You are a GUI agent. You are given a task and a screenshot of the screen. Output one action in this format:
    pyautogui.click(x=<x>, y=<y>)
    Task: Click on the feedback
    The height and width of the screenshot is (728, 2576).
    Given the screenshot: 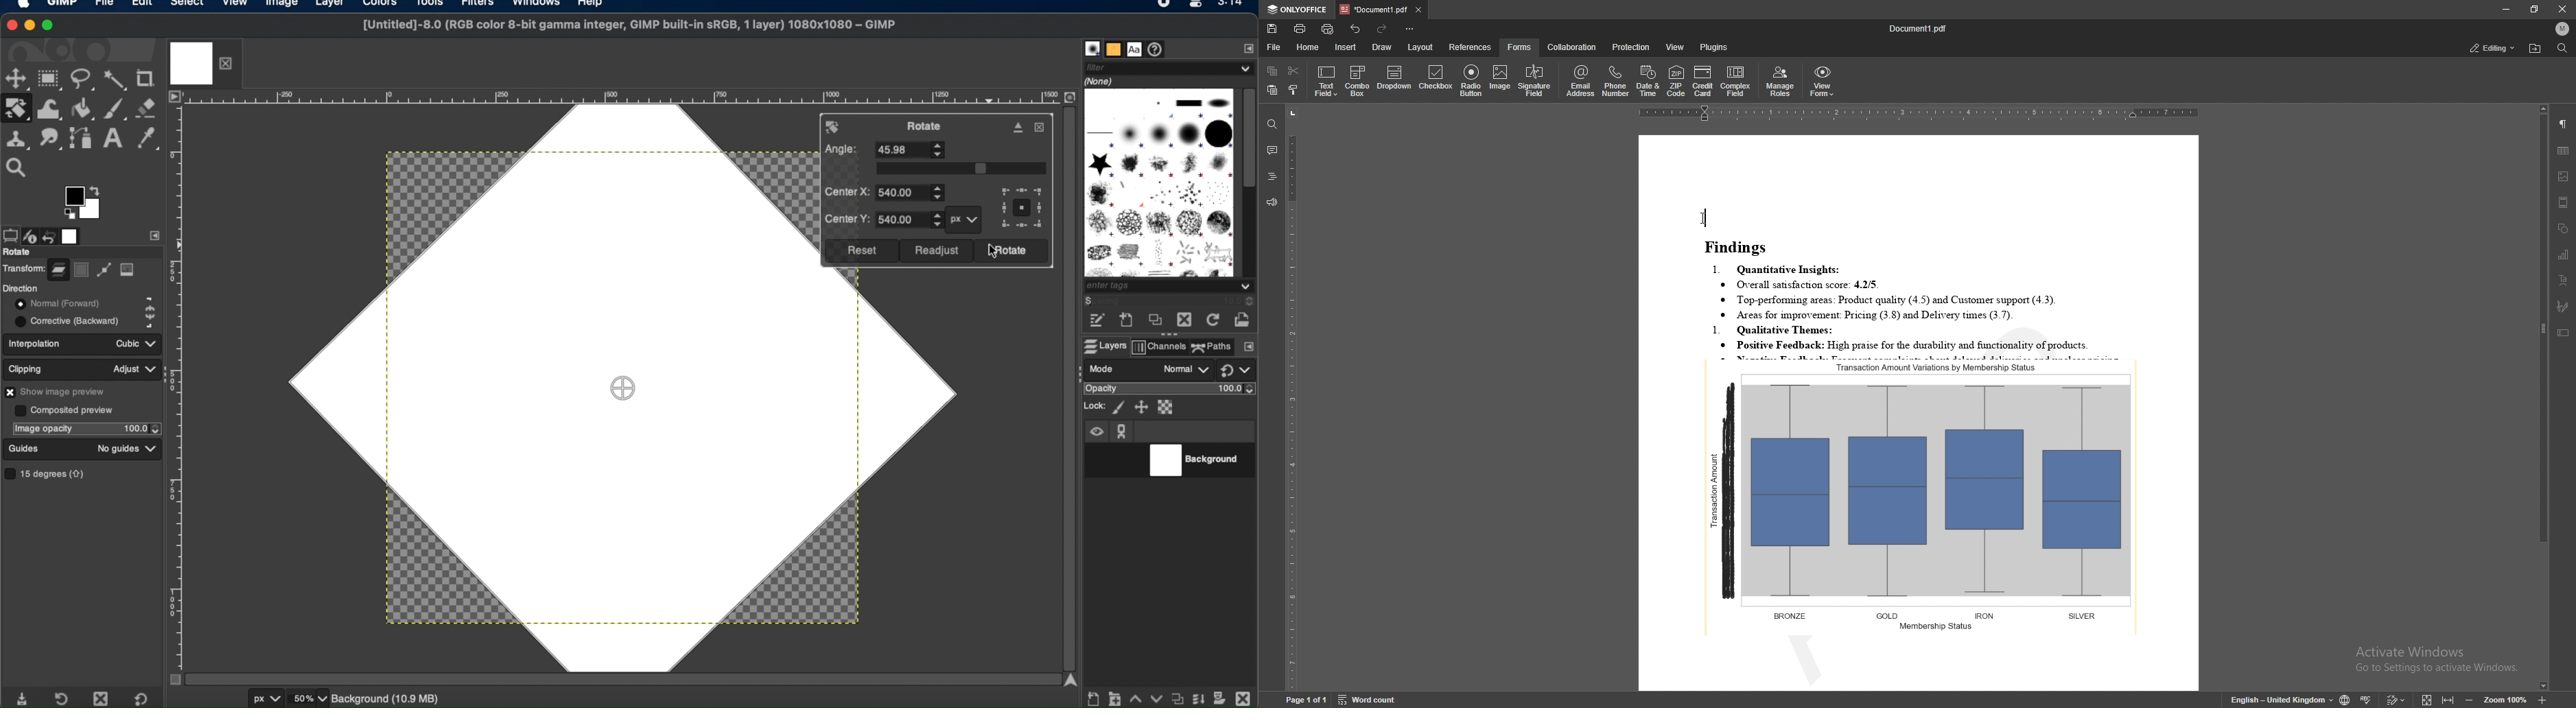 What is the action you would take?
    pyautogui.click(x=1269, y=202)
    